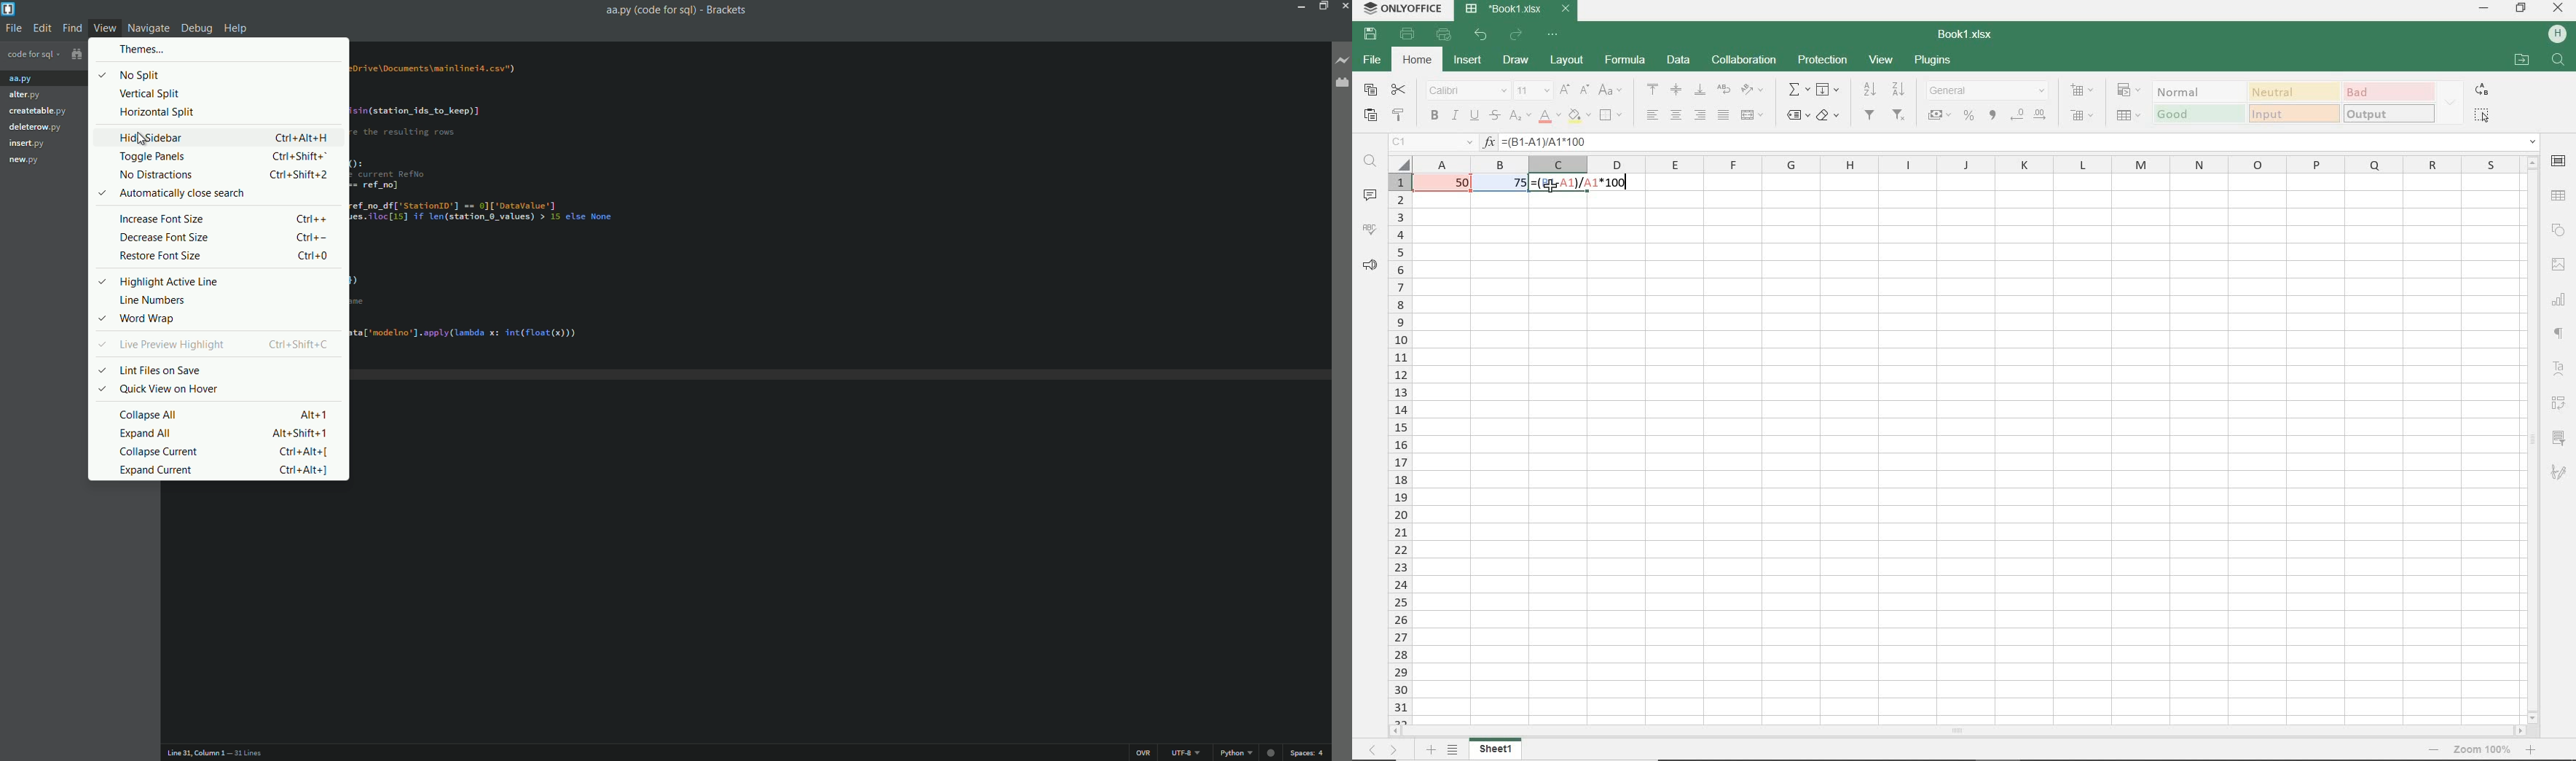 The height and width of the screenshot is (784, 2576). I want to click on increase font size button, so click(161, 219).